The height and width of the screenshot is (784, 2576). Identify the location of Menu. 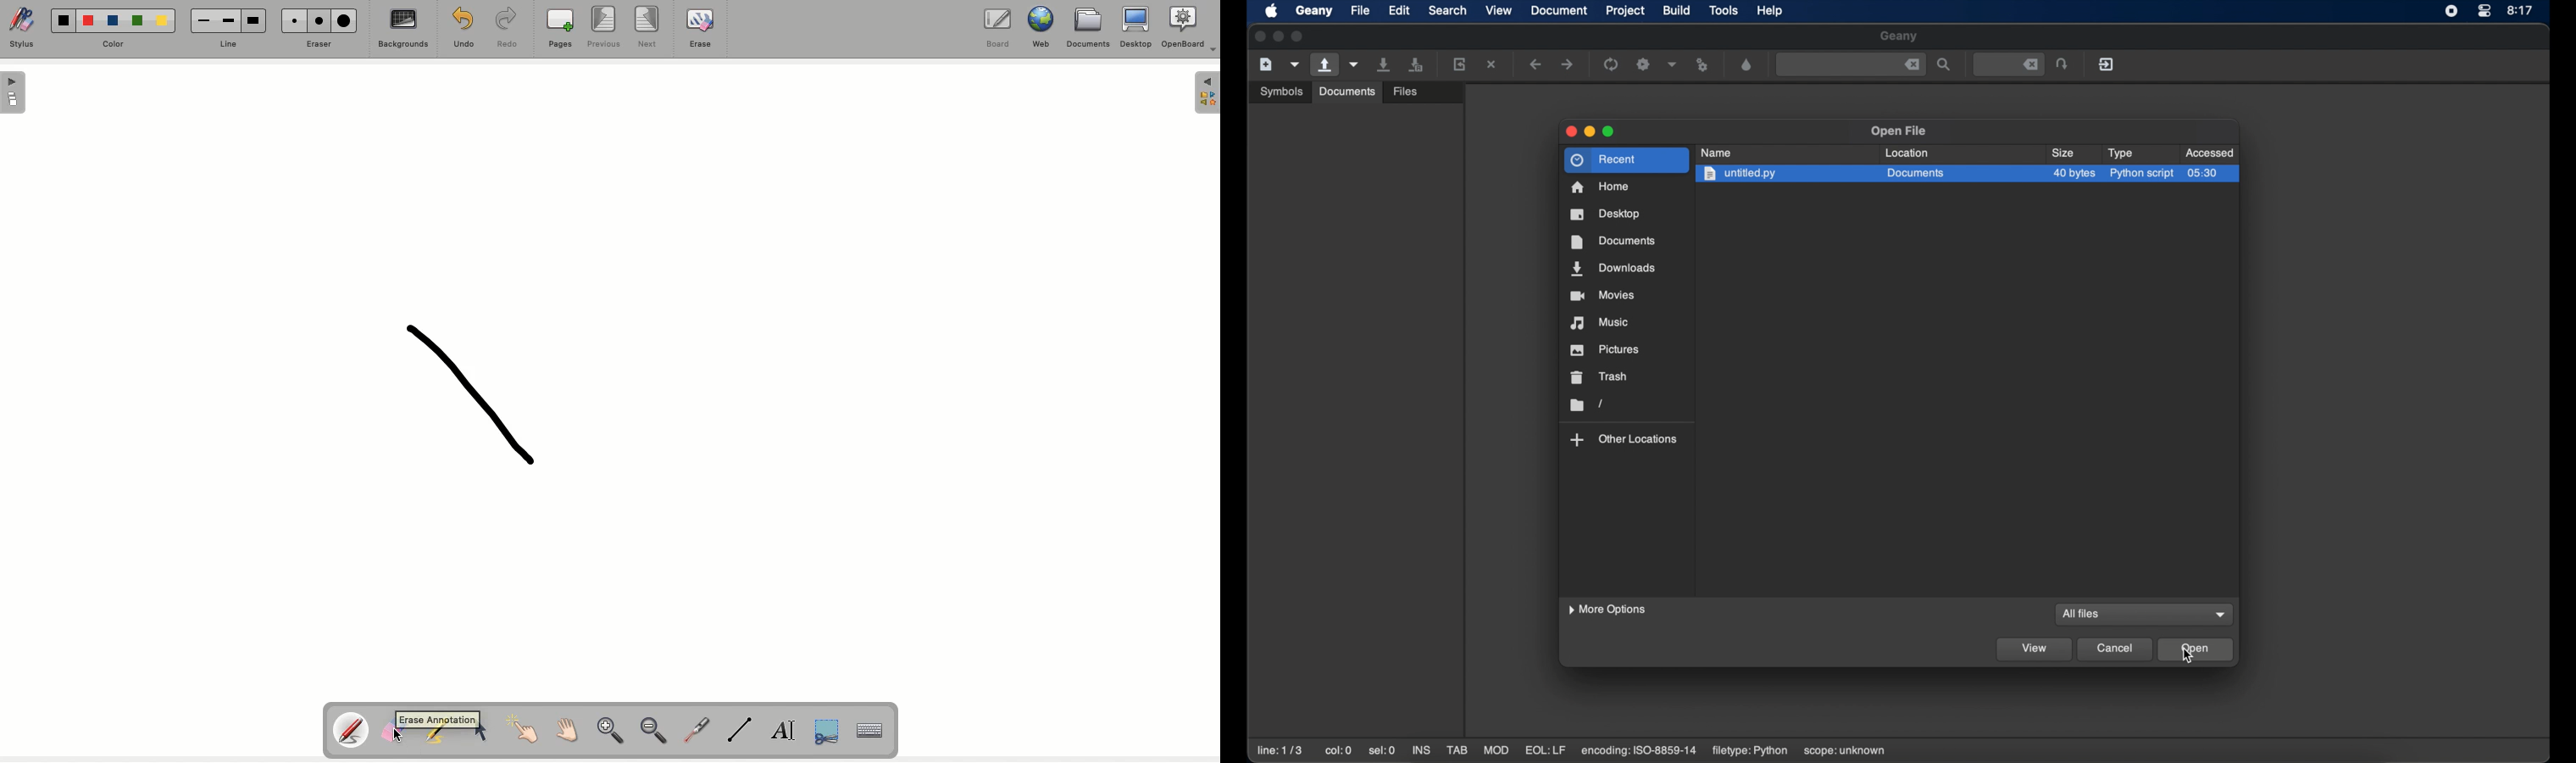
(1207, 94).